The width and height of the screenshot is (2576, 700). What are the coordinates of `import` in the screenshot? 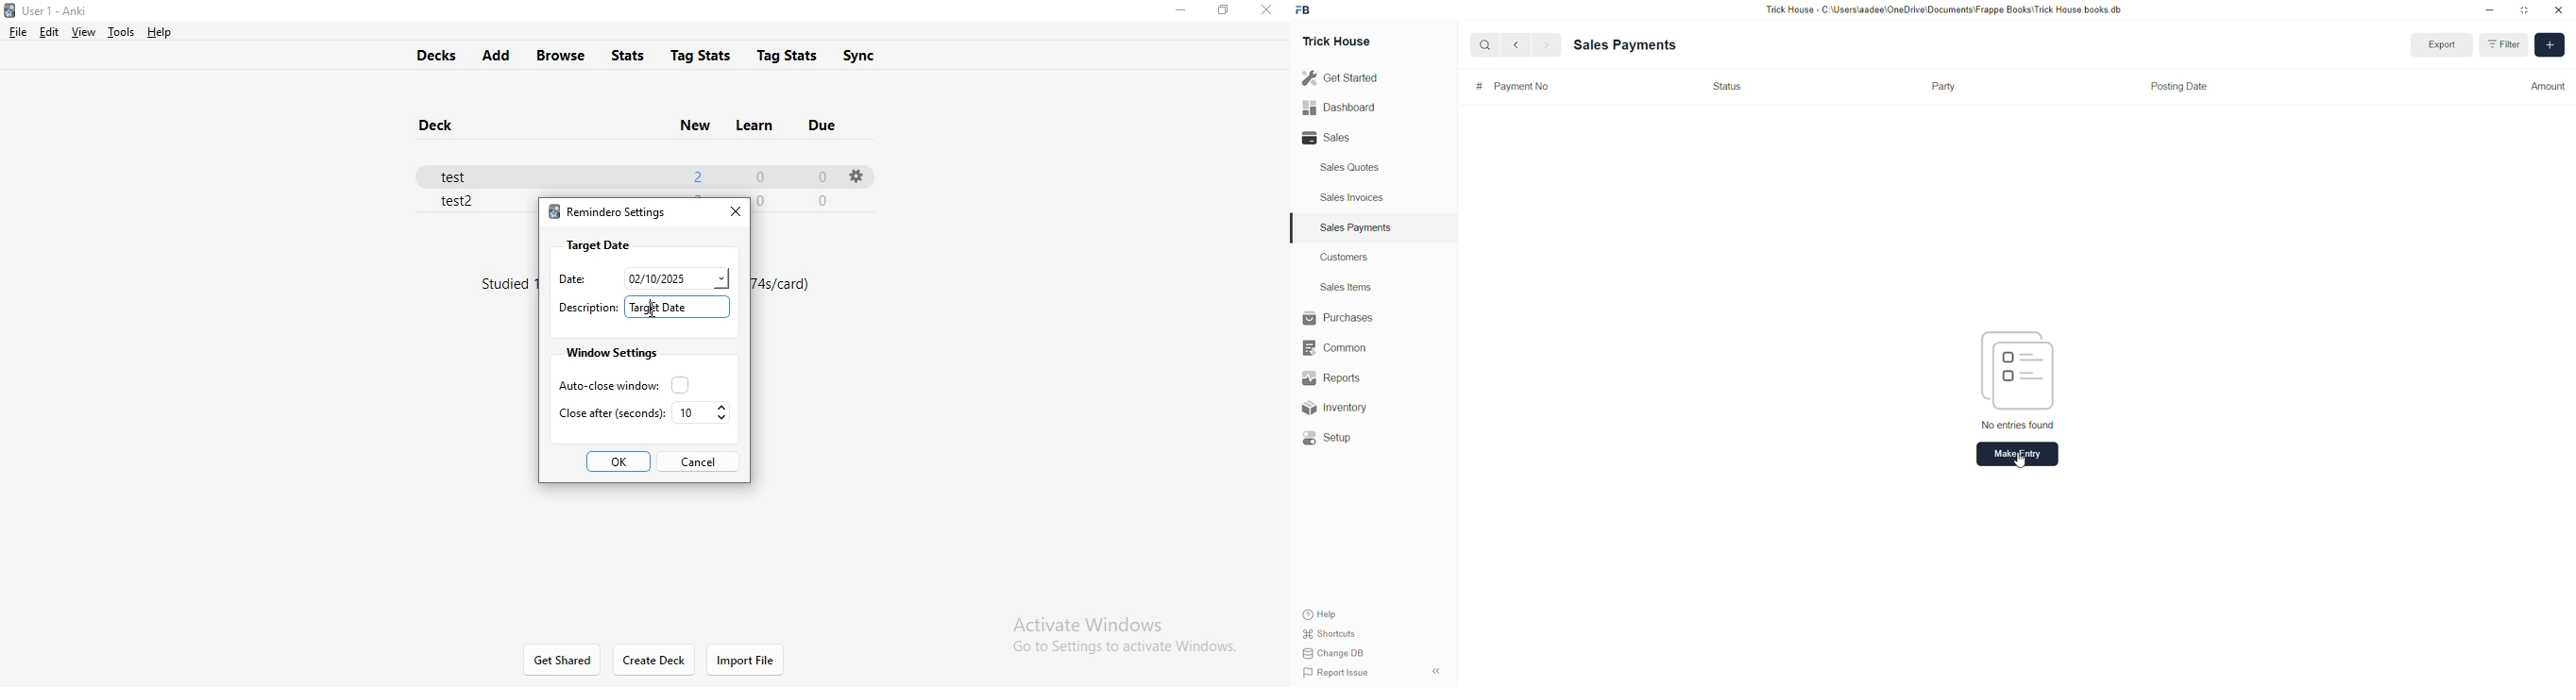 It's located at (745, 661).